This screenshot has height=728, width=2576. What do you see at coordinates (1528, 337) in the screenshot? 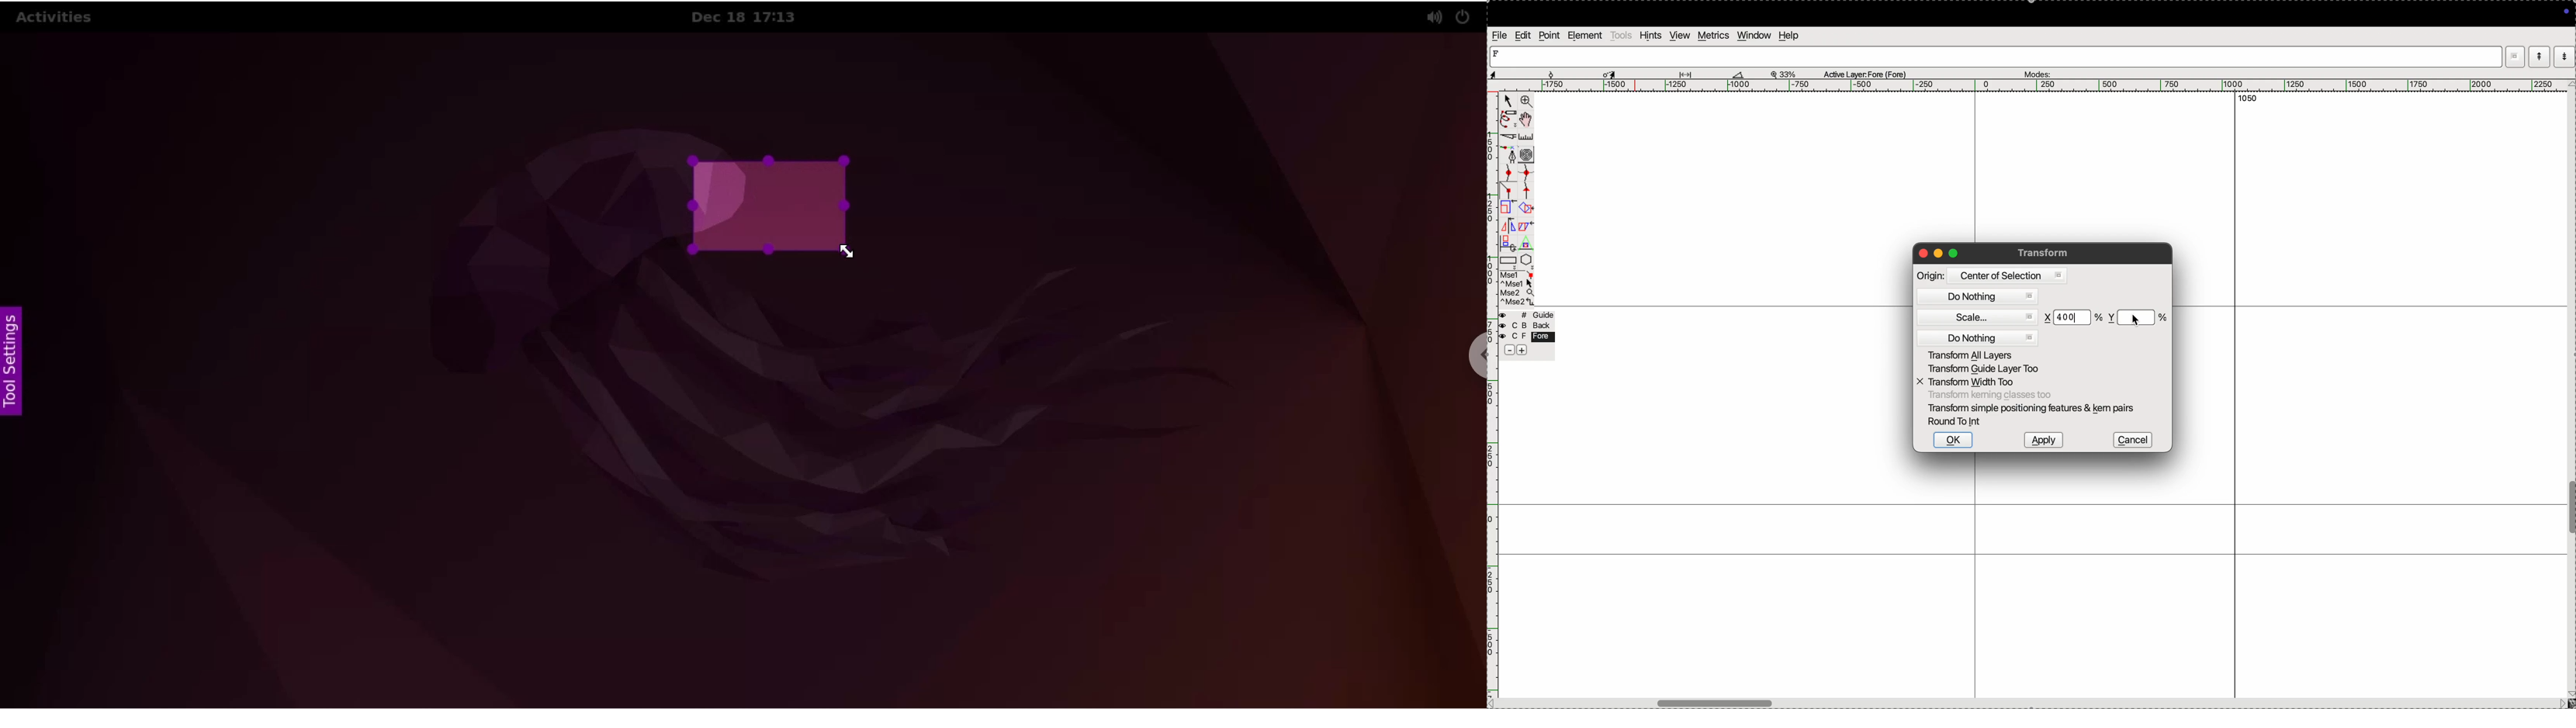
I see `fore` at bounding box center [1528, 337].